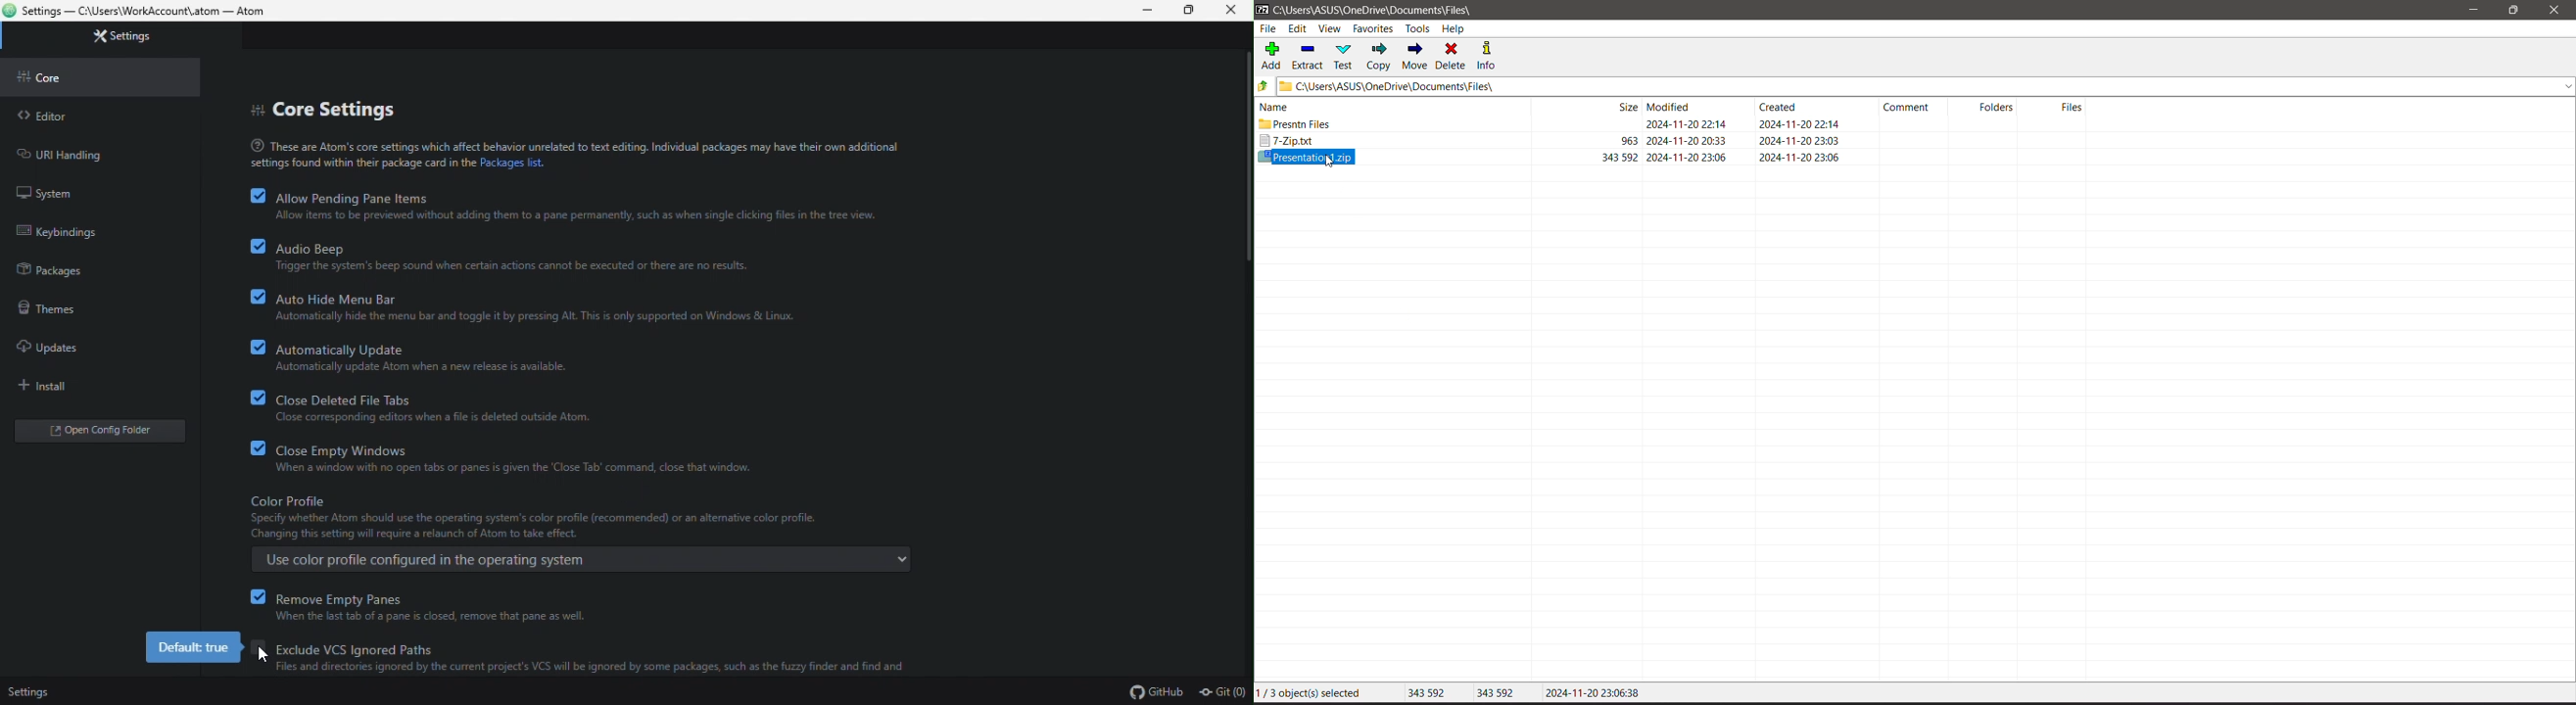  Describe the element at coordinates (249, 344) in the screenshot. I see `checkbox` at that location.